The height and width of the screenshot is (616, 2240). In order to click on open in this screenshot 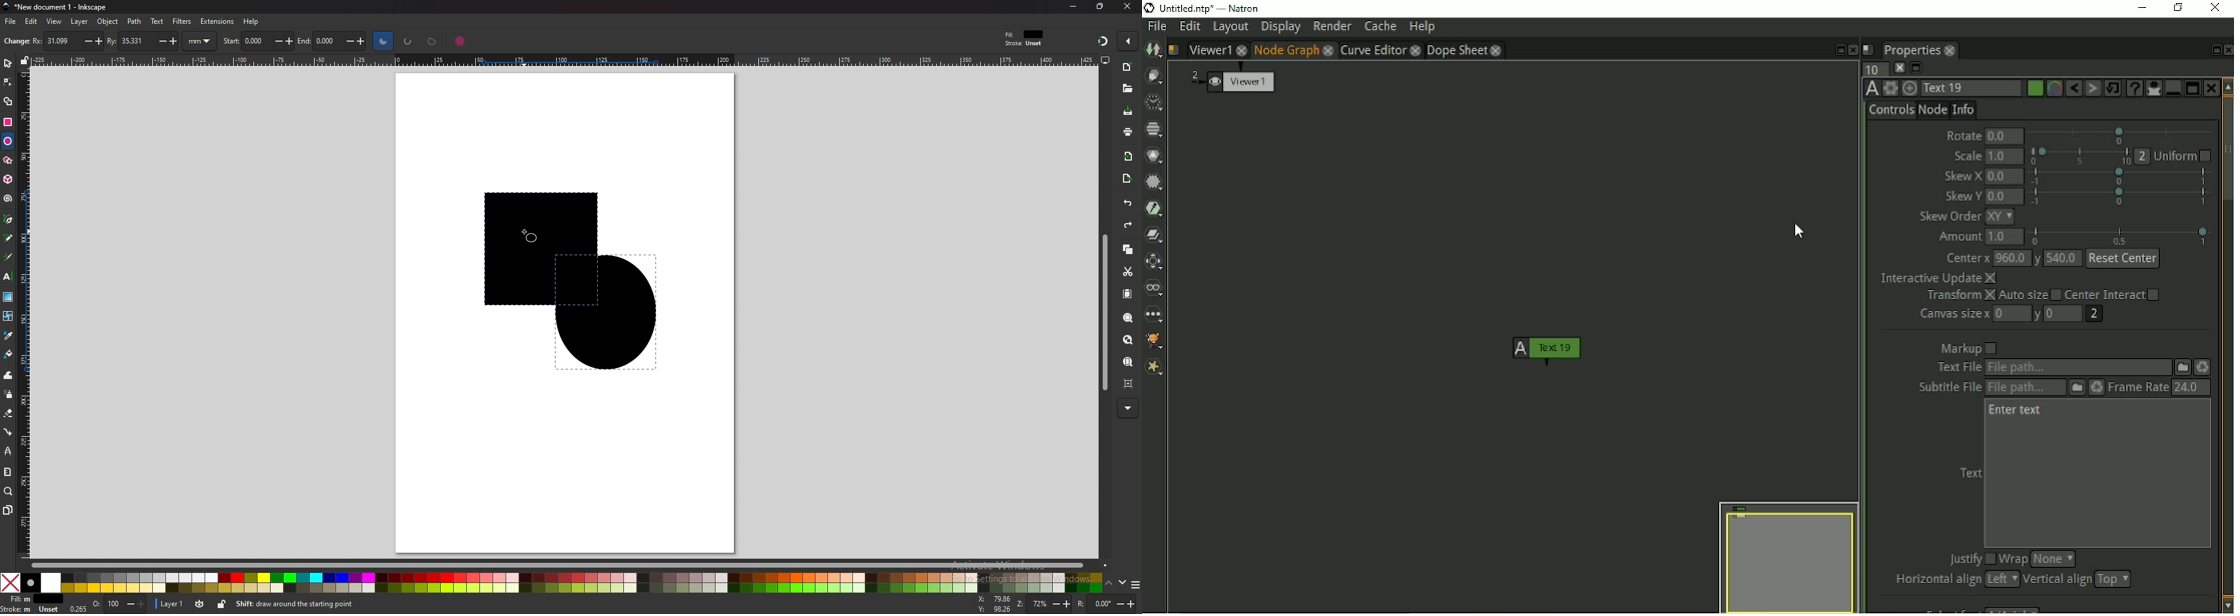, I will do `click(1127, 88)`.